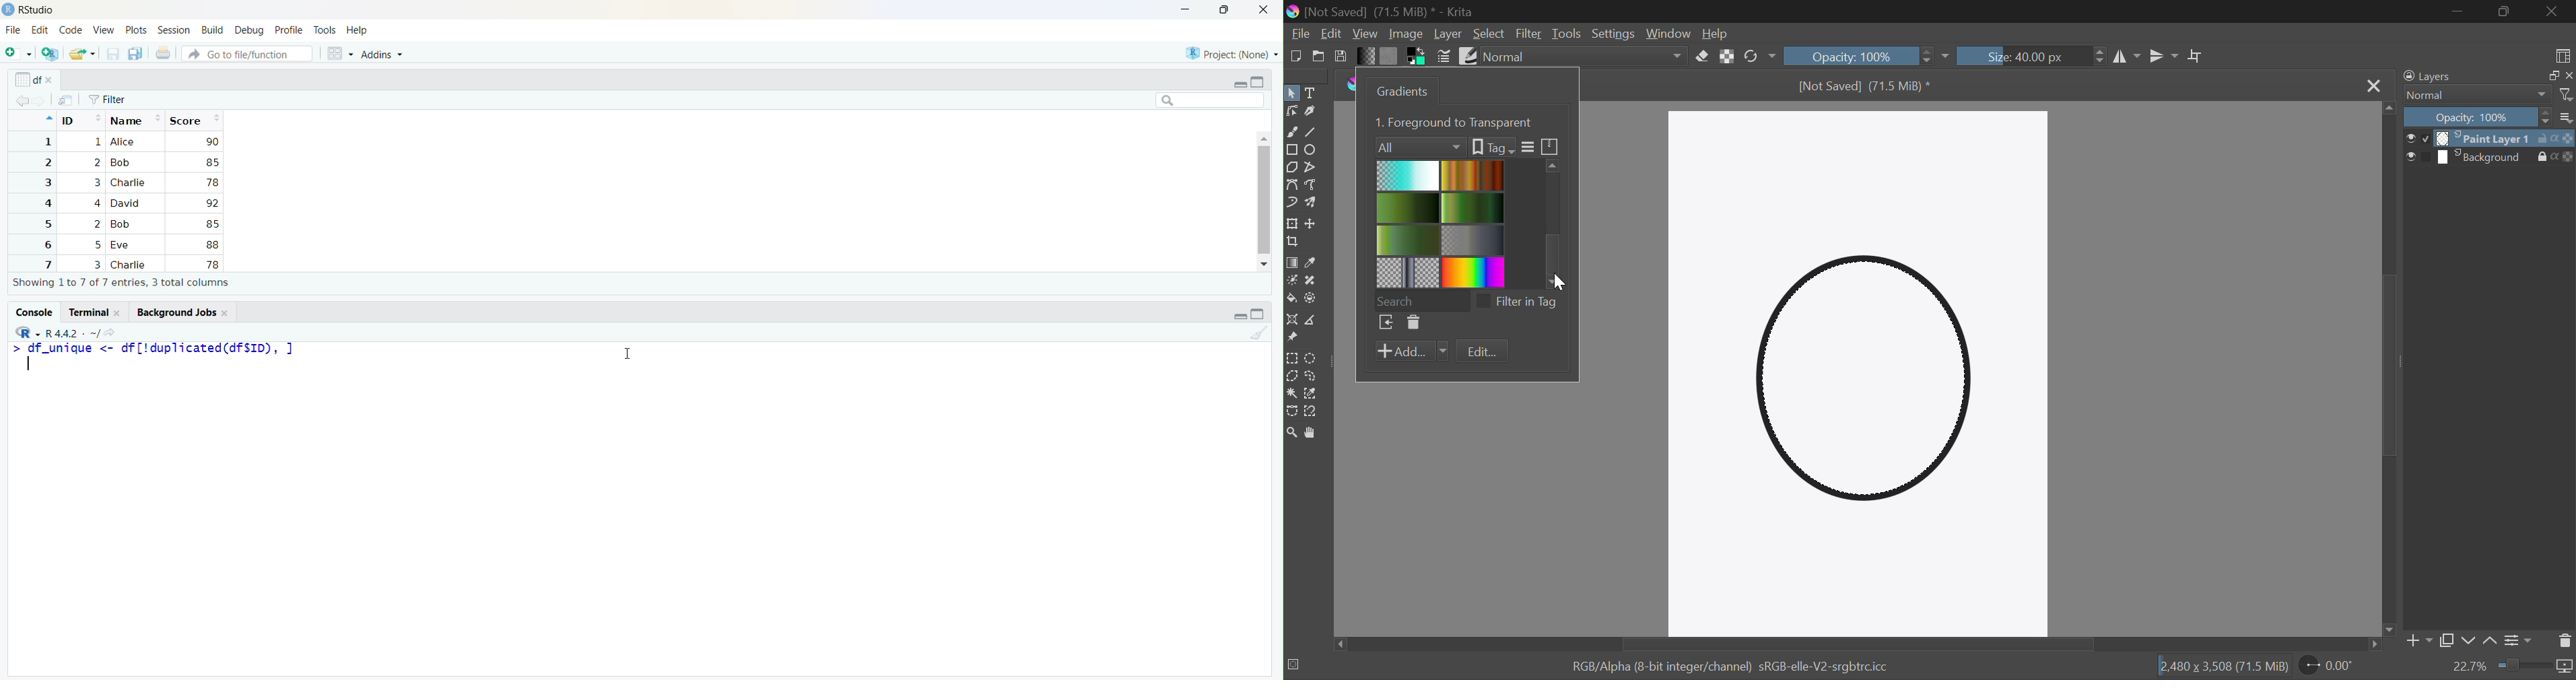  I want to click on Freehand Selection, so click(1314, 375).